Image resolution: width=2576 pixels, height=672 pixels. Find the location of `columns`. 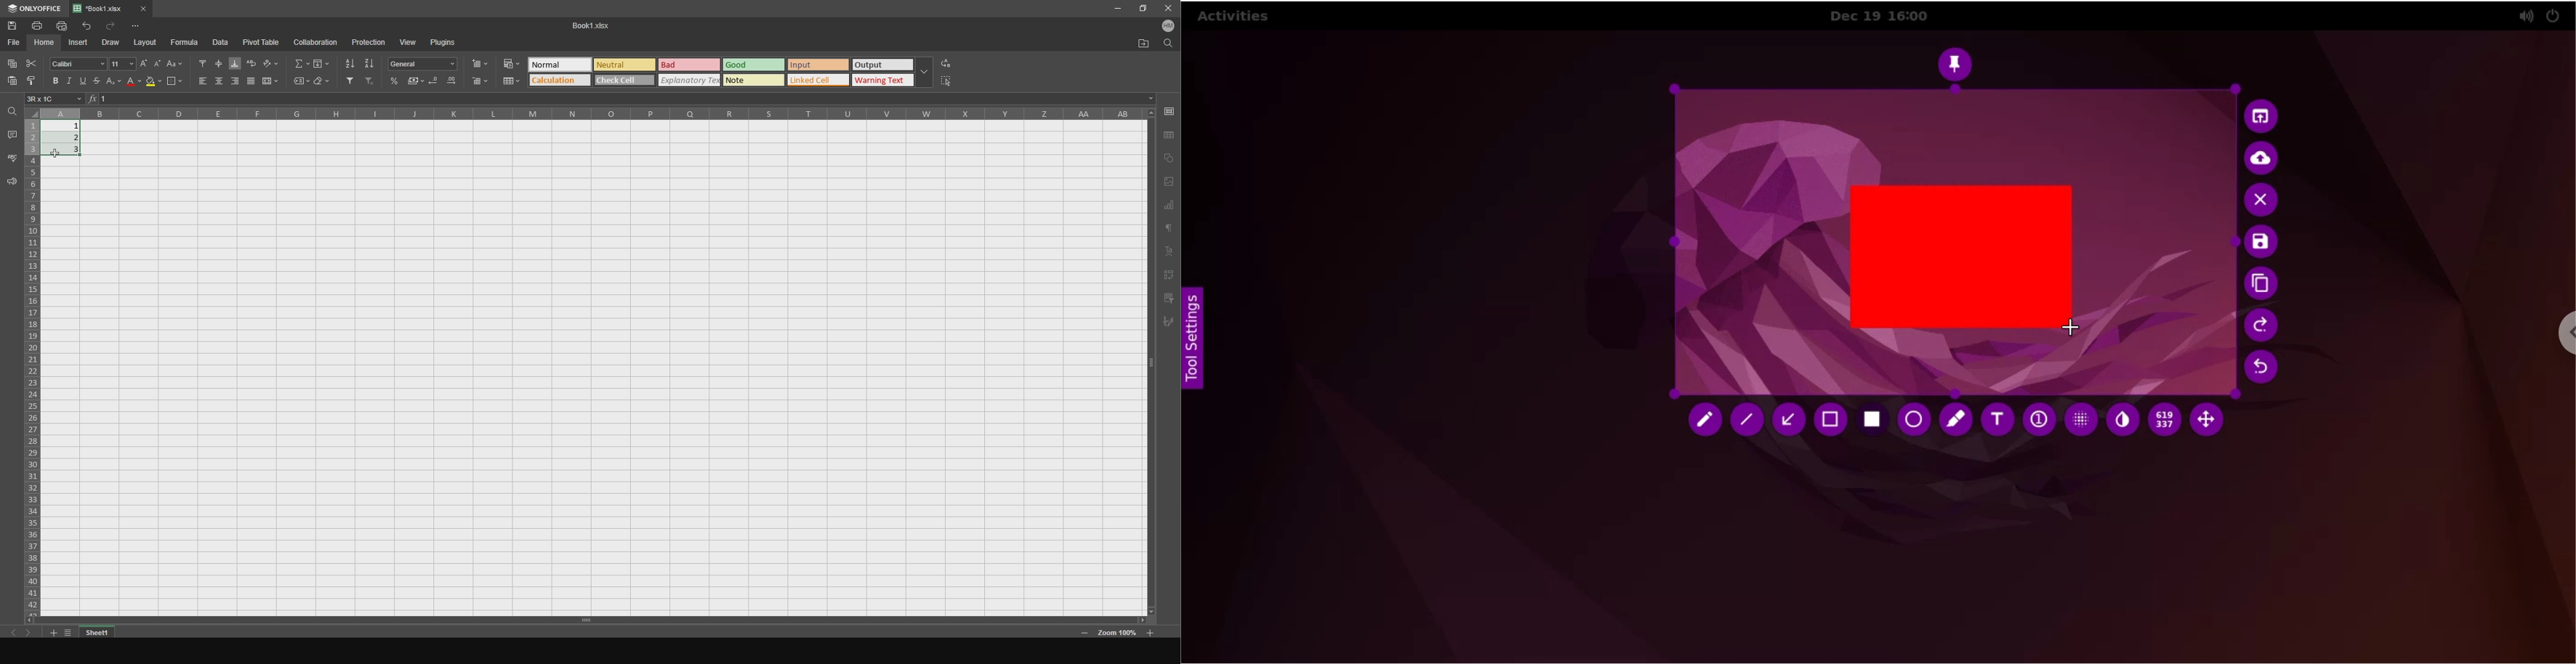

columns is located at coordinates (595, 113).